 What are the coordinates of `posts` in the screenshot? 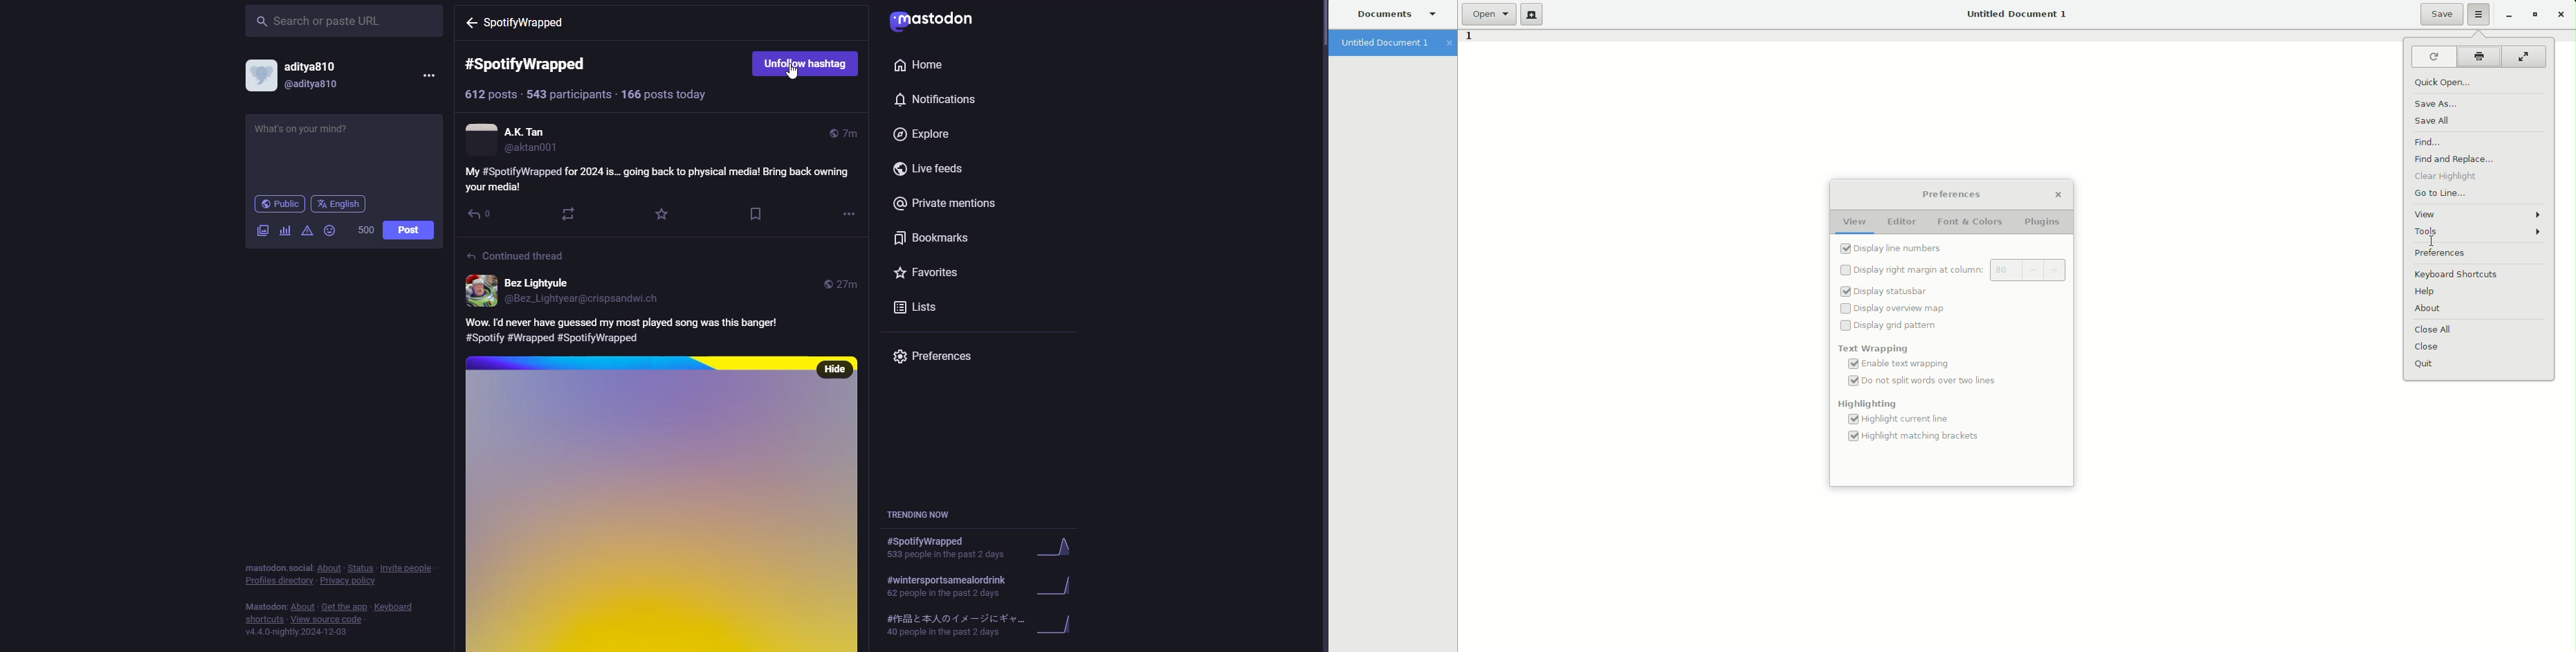 It's located at (490, 95).